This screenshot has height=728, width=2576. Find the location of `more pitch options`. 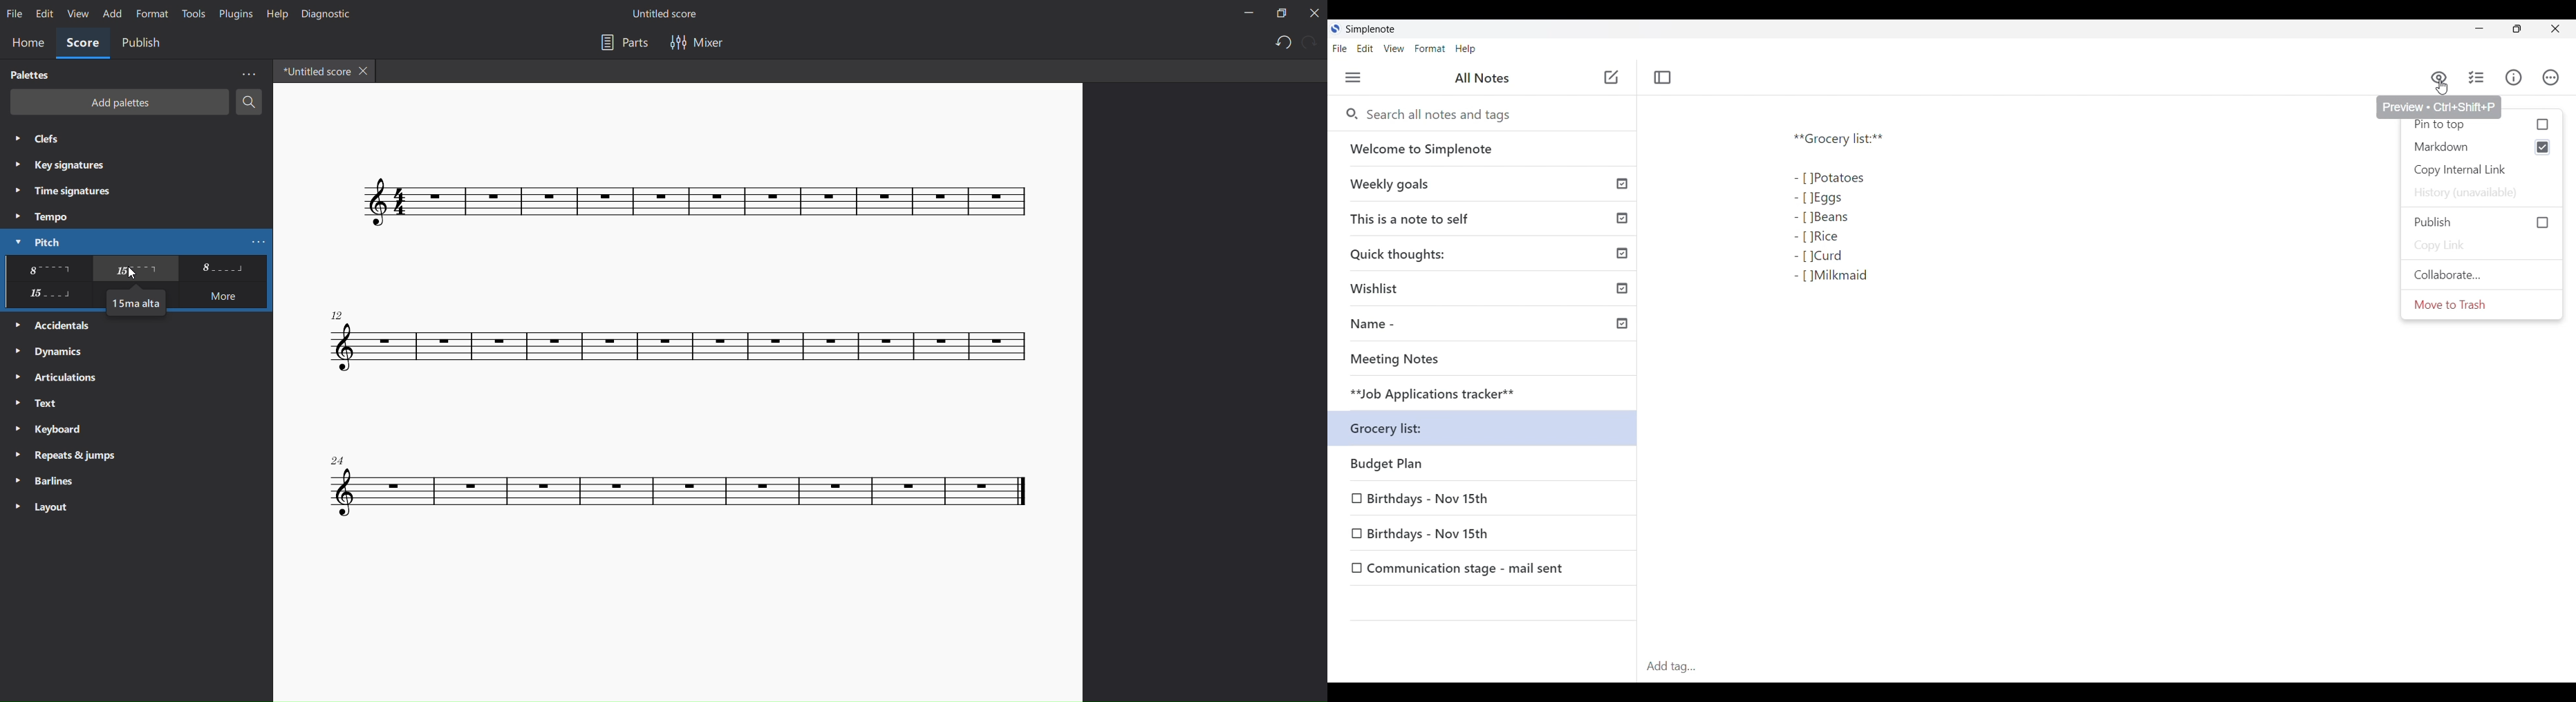

more pitch options is located at coordinates (259, 242).